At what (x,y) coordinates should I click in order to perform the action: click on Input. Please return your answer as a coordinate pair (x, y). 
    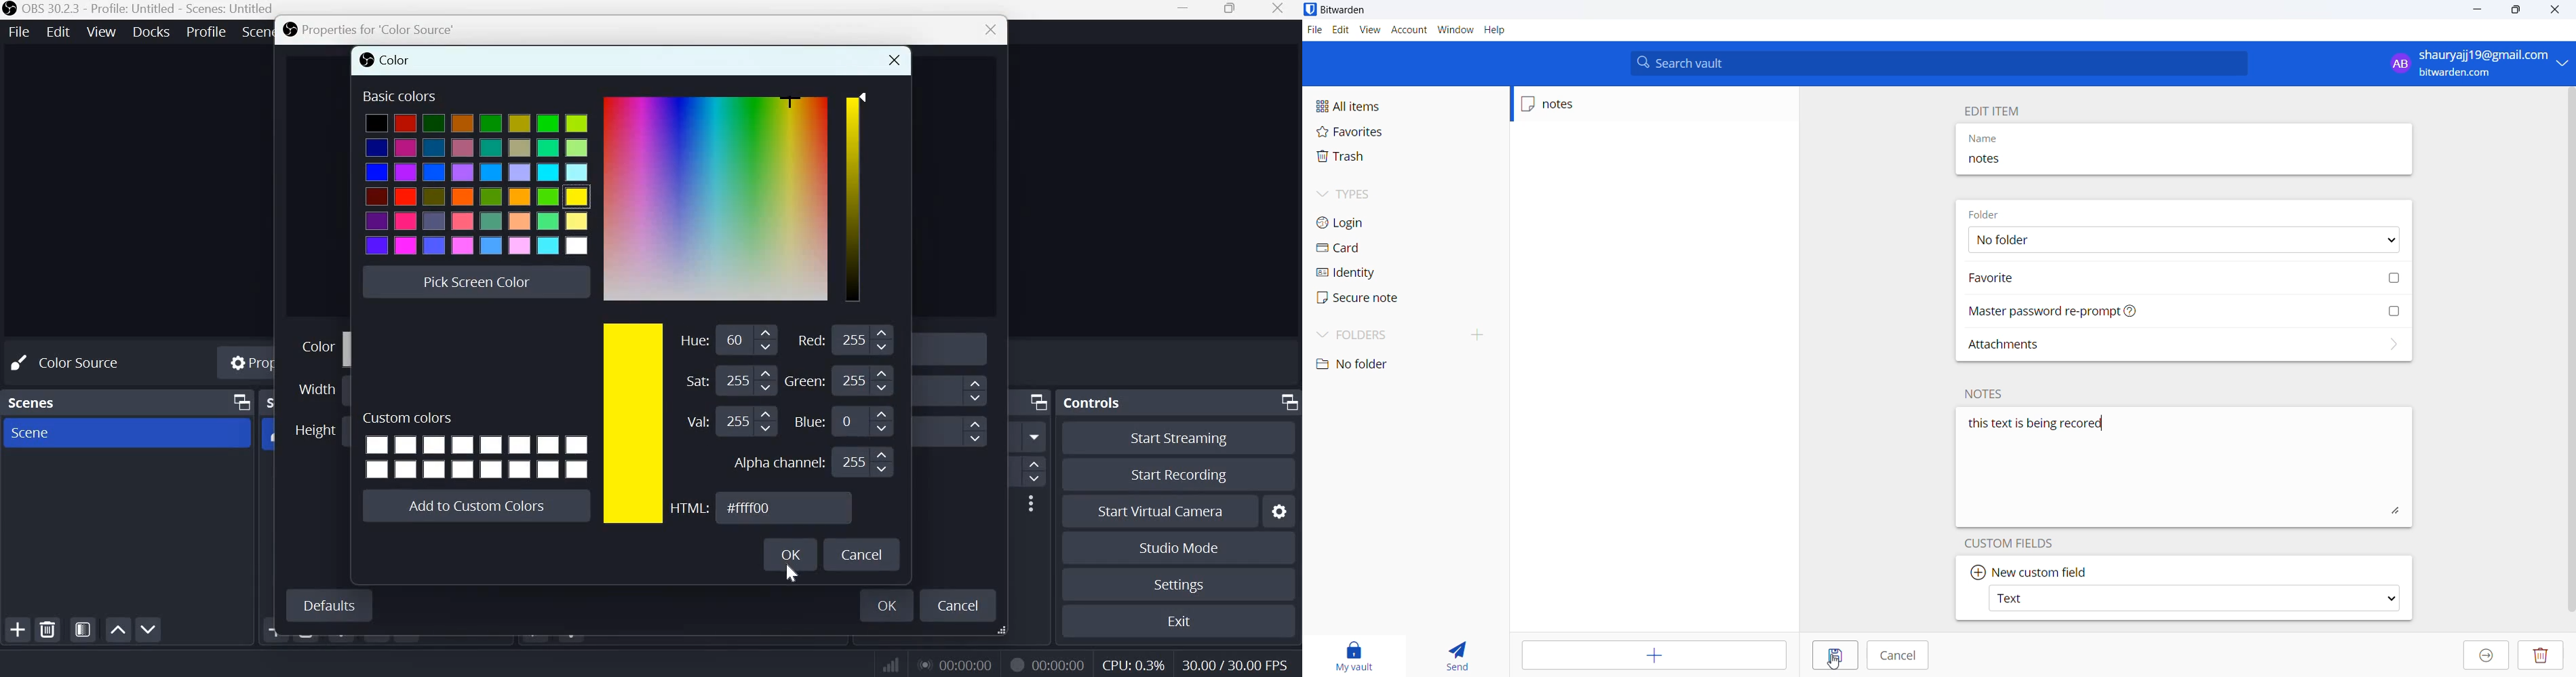
    Looking at the image, I should click on (863, 340).